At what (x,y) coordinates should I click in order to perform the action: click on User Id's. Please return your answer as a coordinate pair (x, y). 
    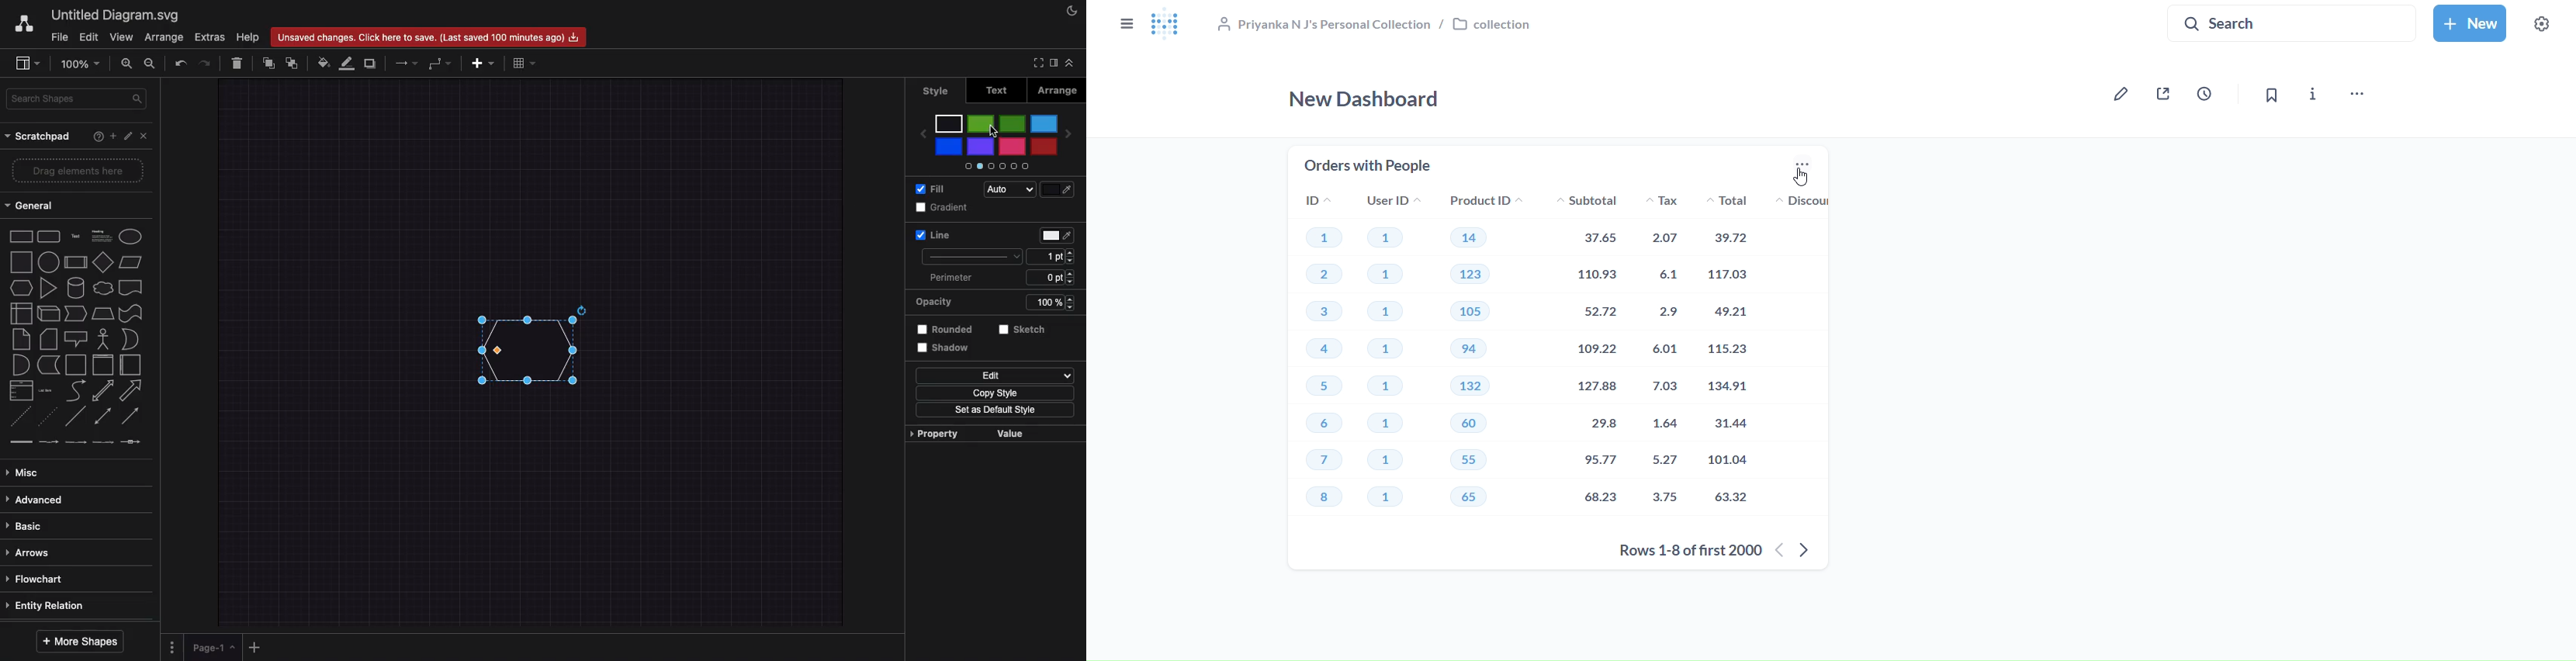
    Looking at the image, I should click on (1389, 357).